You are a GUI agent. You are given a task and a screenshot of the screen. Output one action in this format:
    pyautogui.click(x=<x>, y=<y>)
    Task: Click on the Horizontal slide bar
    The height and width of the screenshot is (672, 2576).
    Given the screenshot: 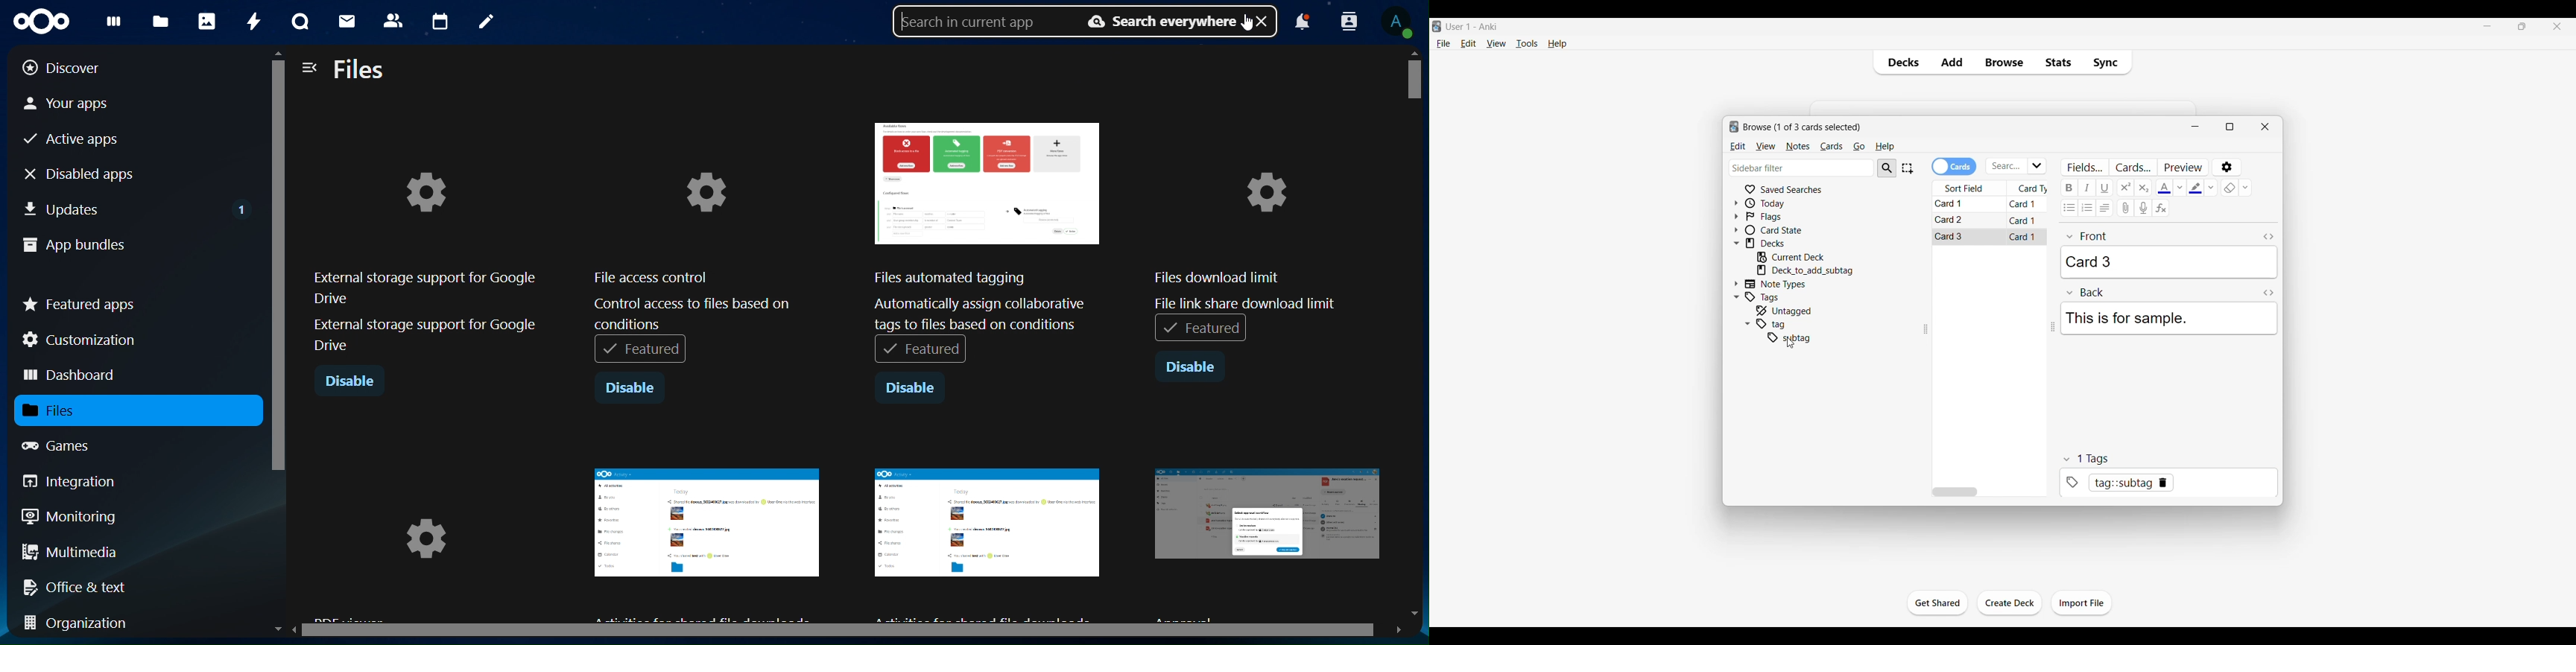 What is the action you would take?
    pyautogui.click(x=1954, y=492)
    